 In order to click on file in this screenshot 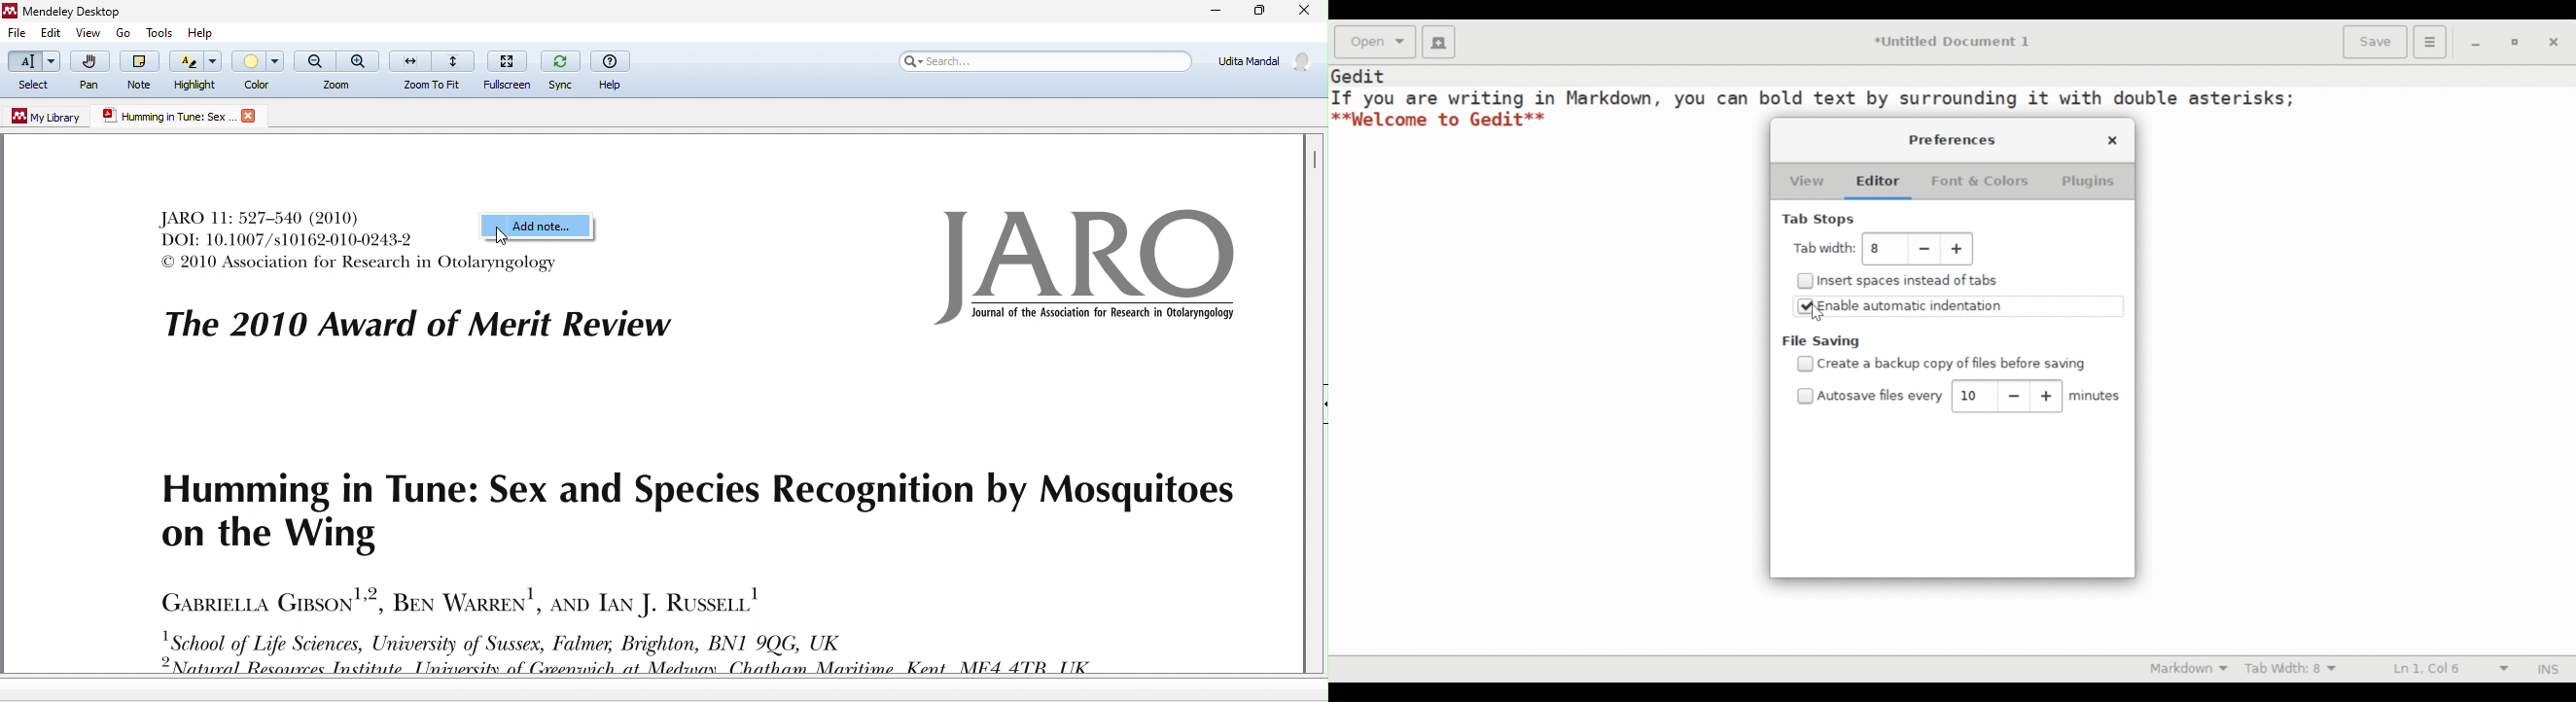, I will do `click(18, 35)`.